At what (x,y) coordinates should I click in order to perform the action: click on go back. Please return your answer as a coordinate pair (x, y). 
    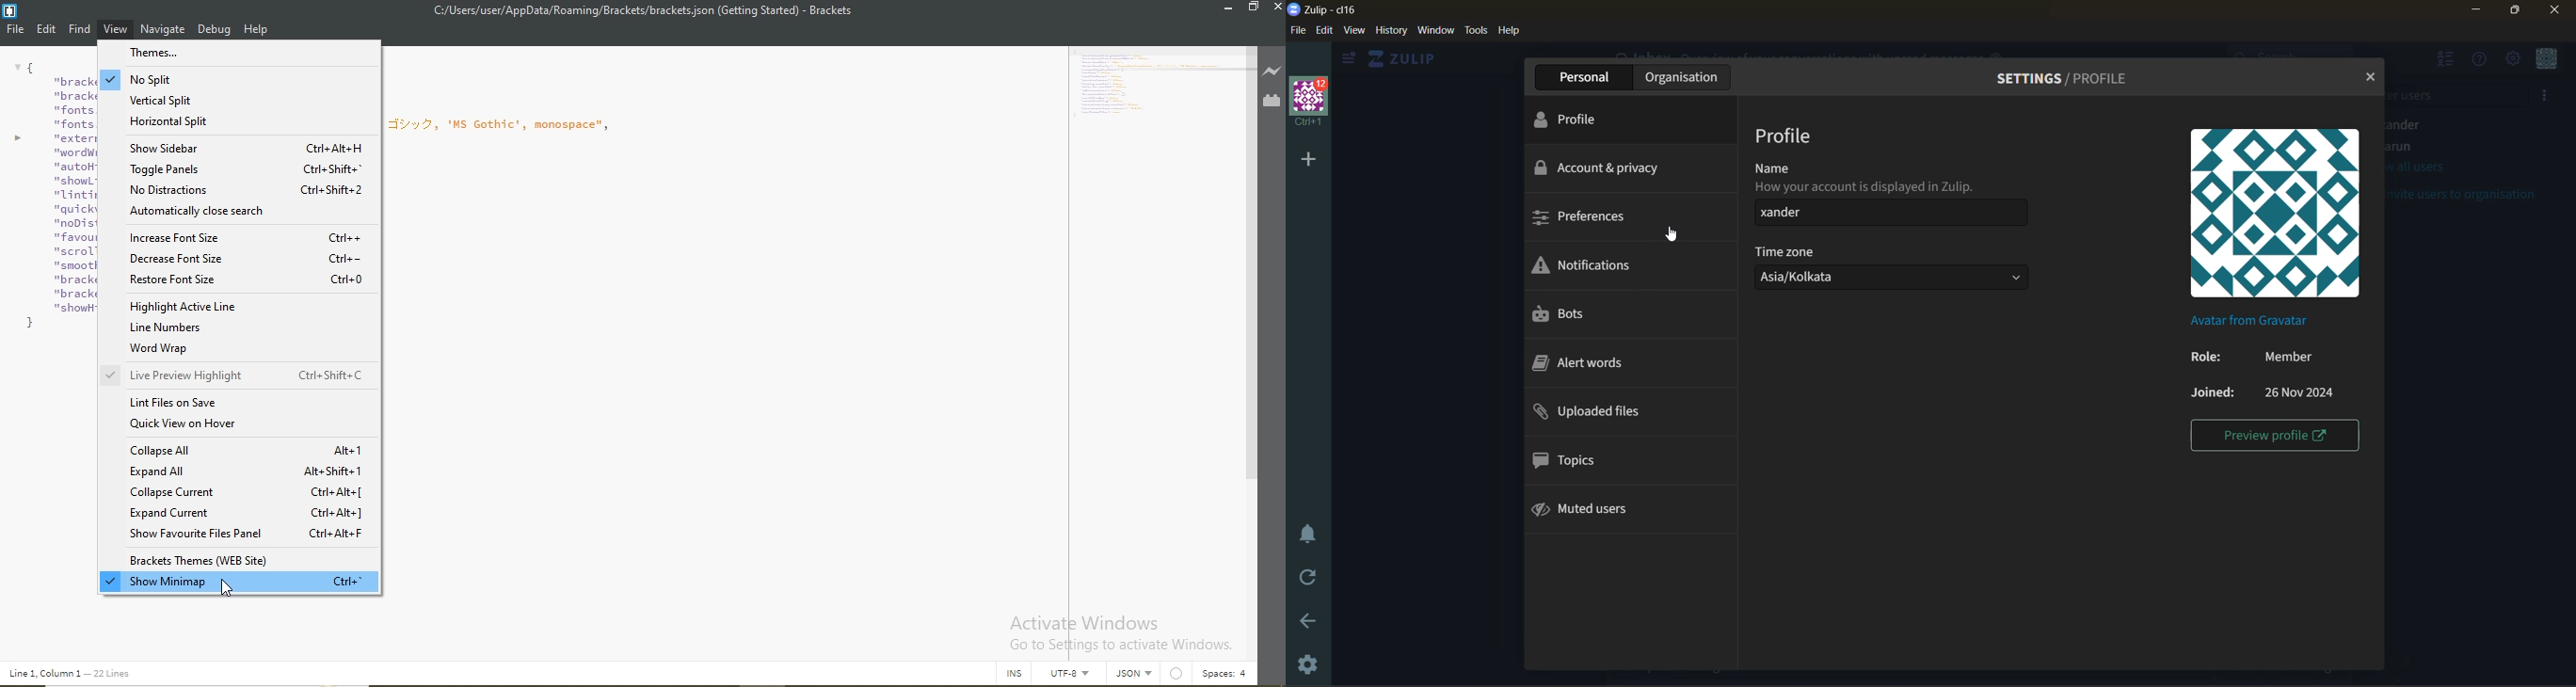
    Looking at the image, I should click on (1312, 622).